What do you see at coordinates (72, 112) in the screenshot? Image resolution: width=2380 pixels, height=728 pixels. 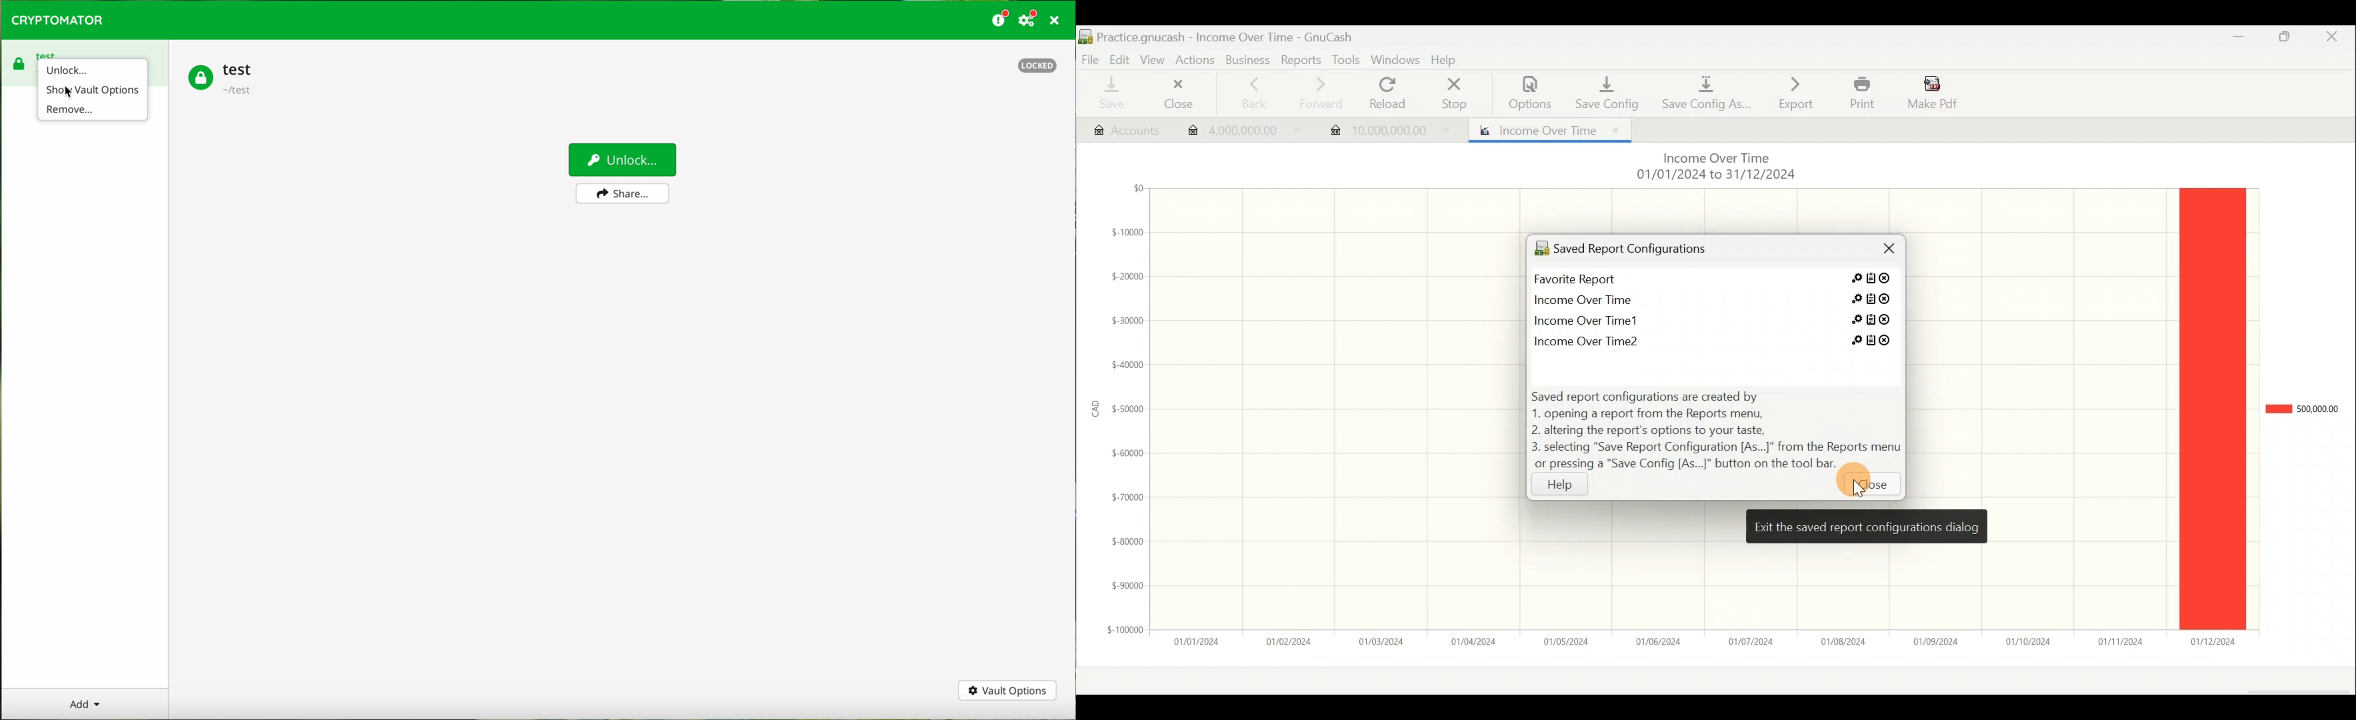 I see `remove` at bounding box center [72, 112].